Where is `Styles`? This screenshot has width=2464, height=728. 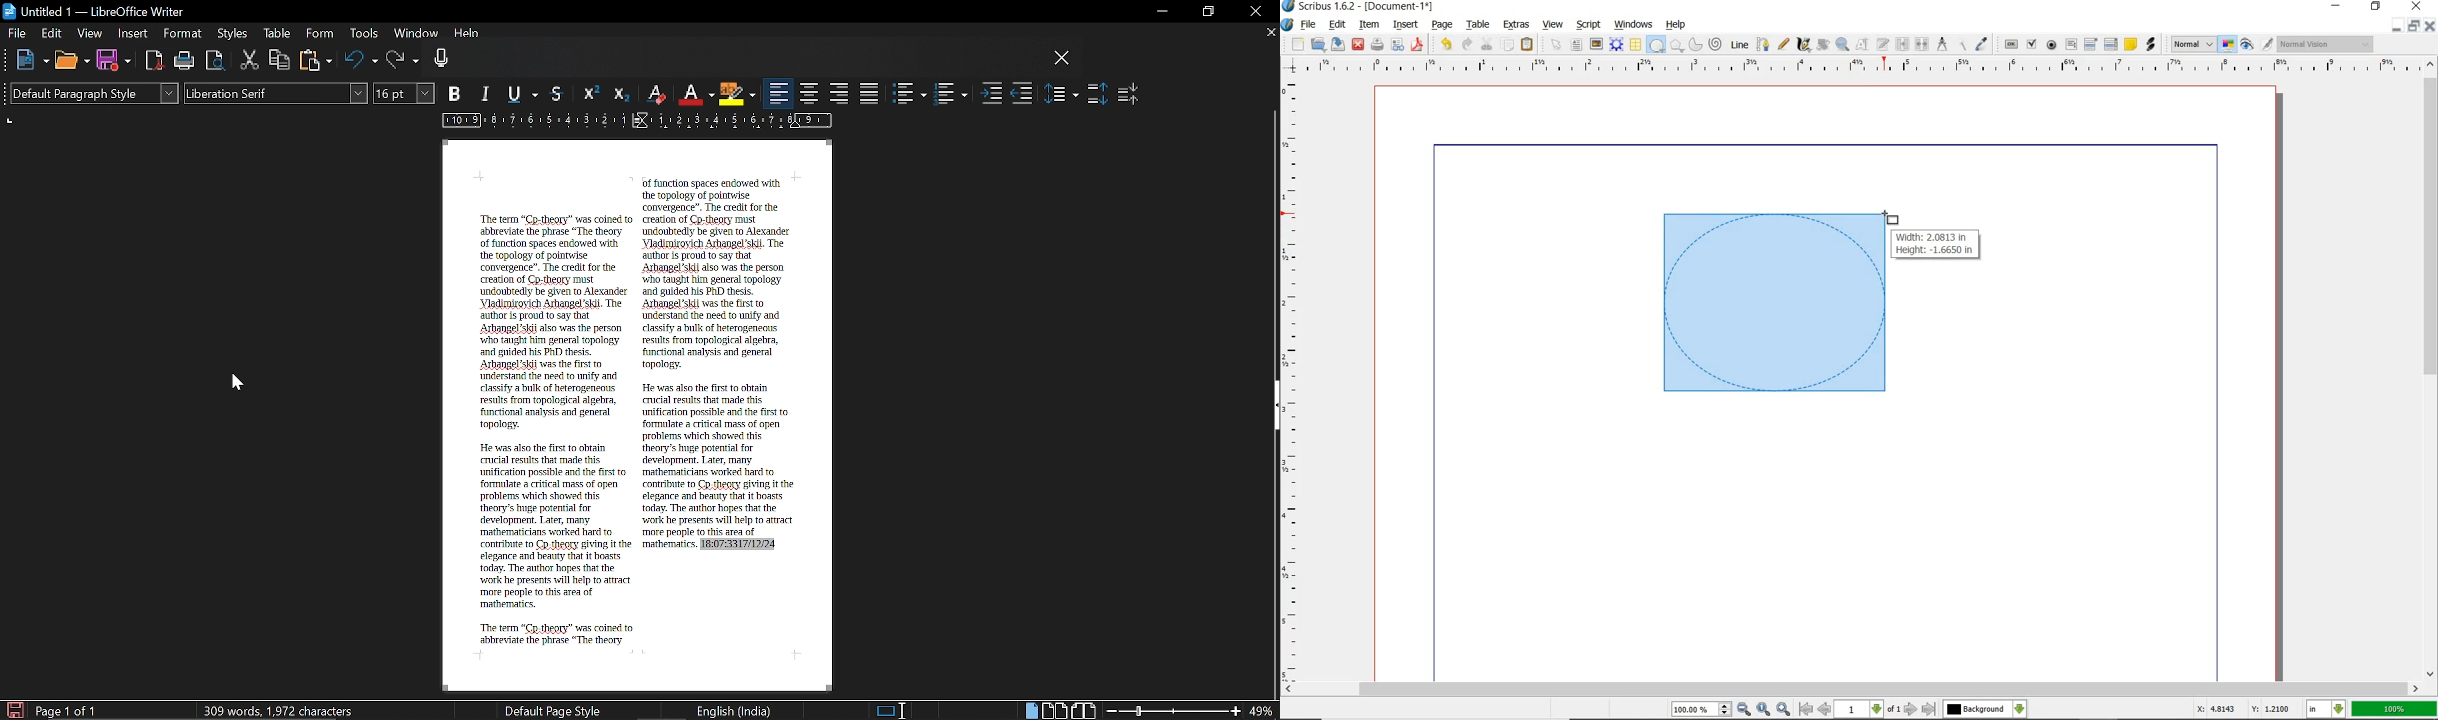
Styles is located at coordinates (234, 35).